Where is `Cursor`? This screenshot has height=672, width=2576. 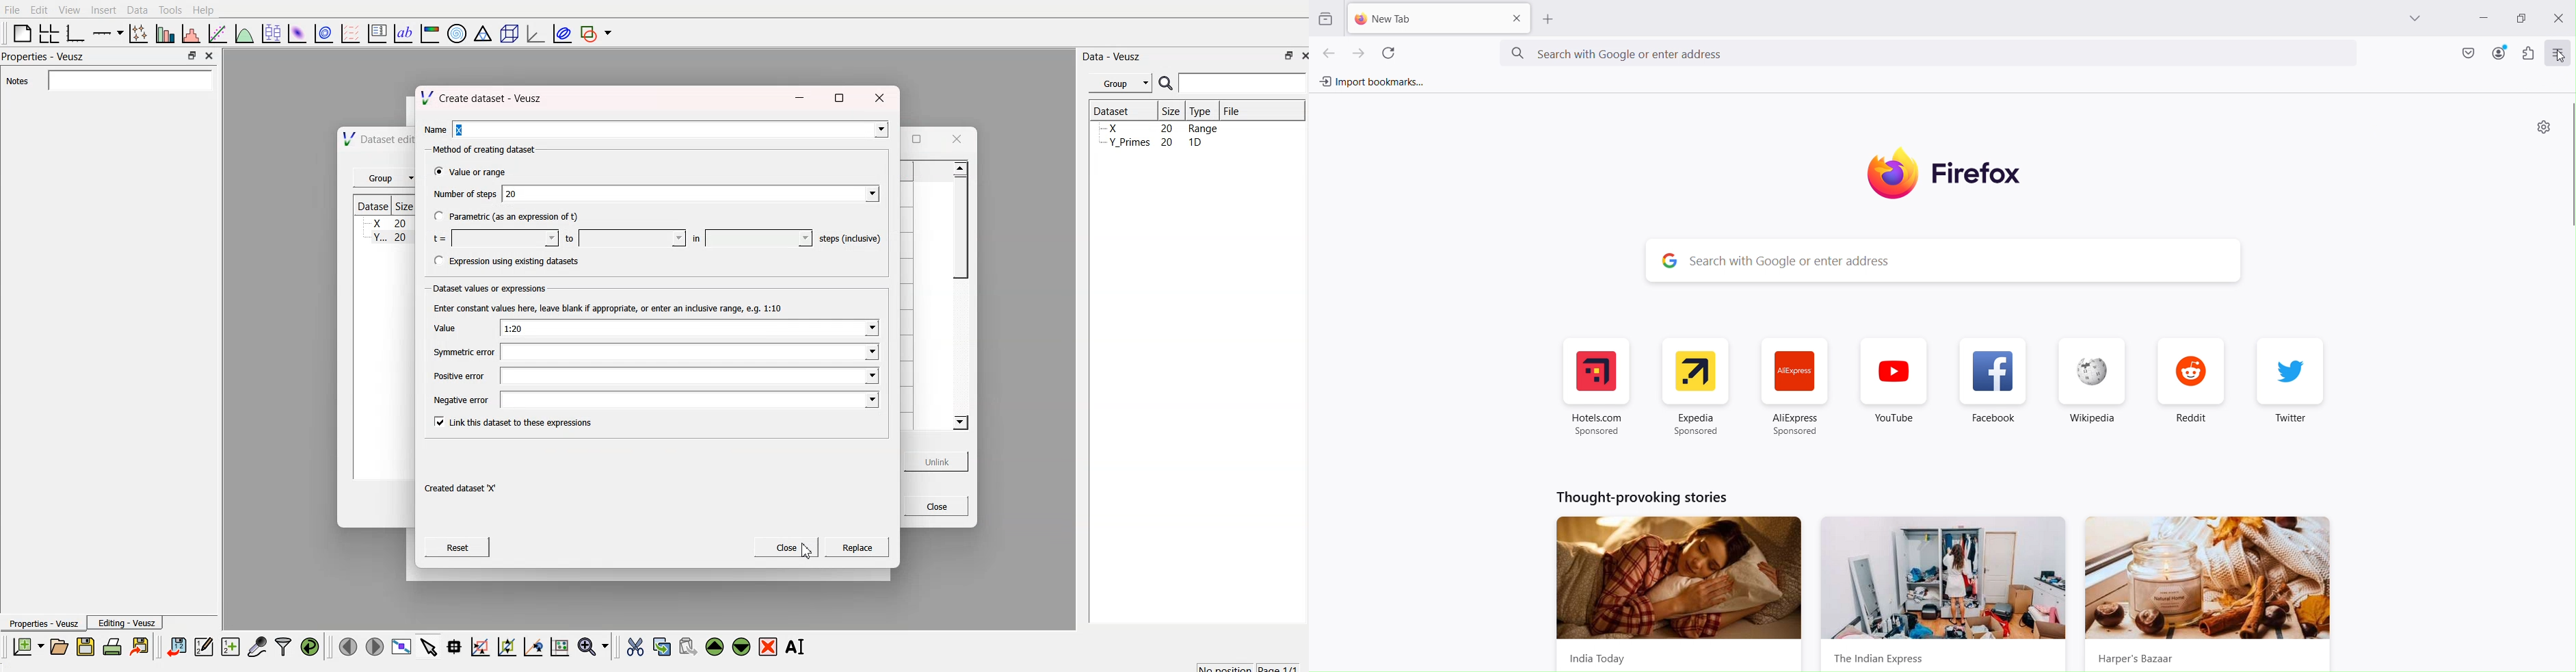 Cursor is located at coordinates (2561, 56).